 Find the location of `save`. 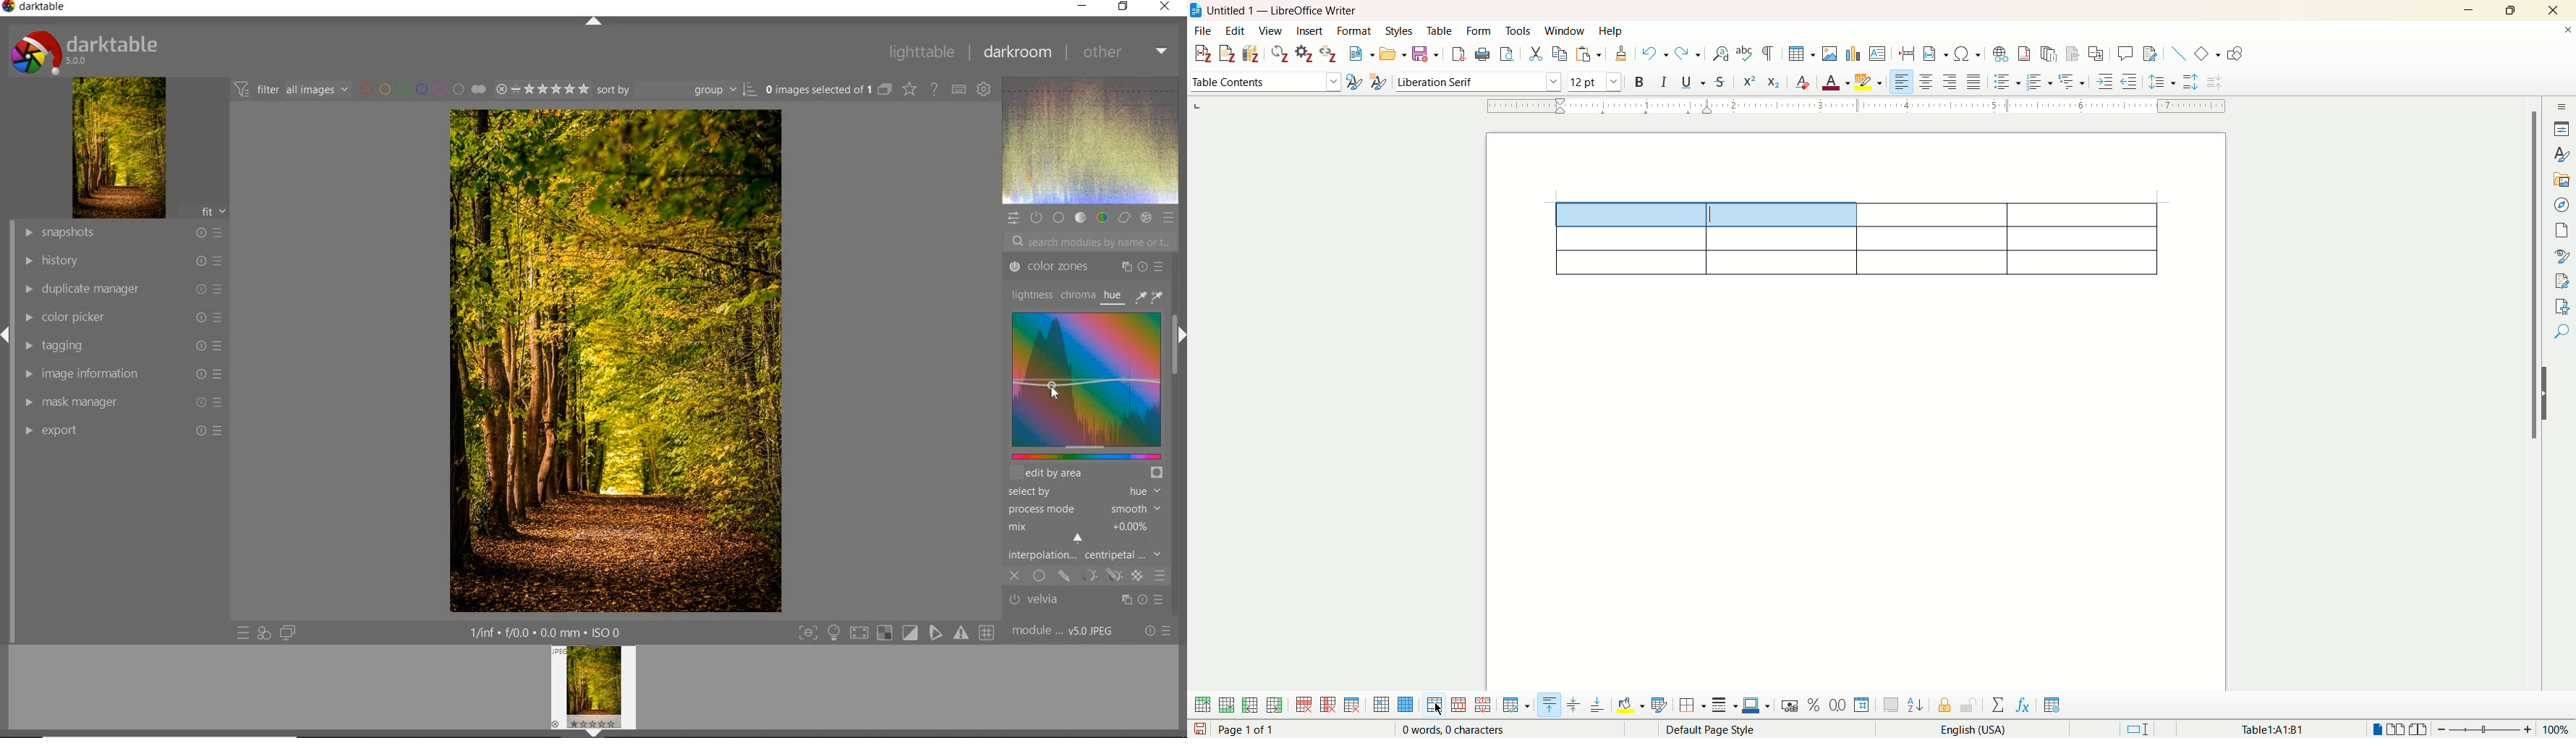

save is located at coordinates (1199, 729).